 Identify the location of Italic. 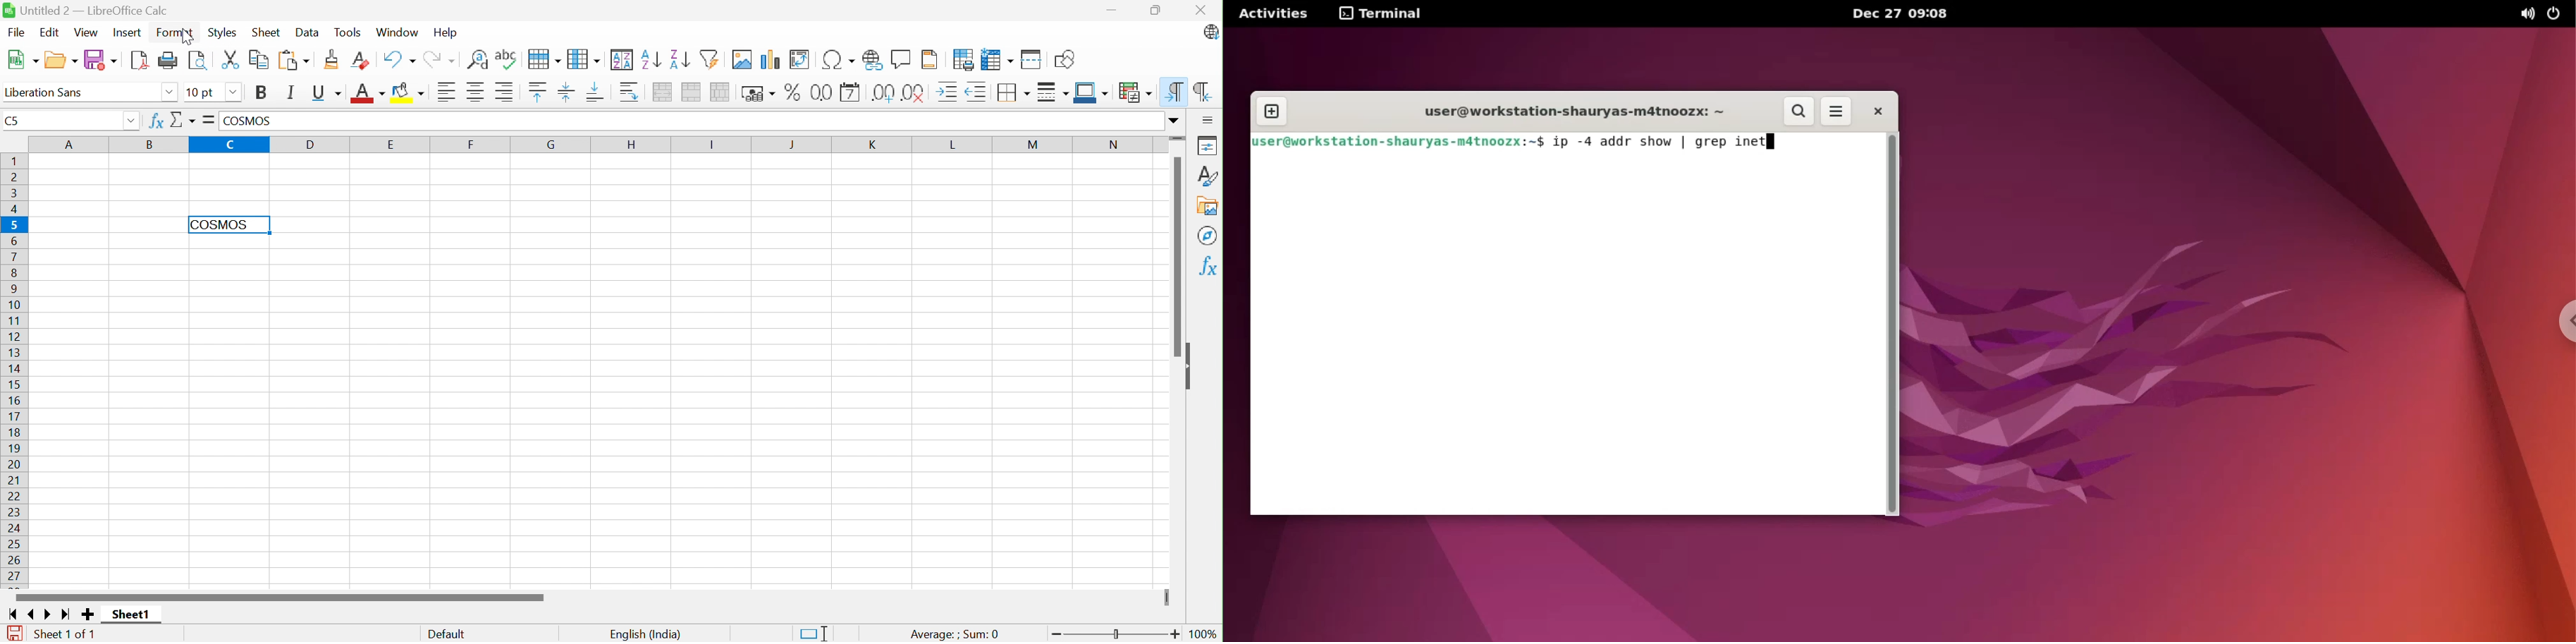
(293, 92).